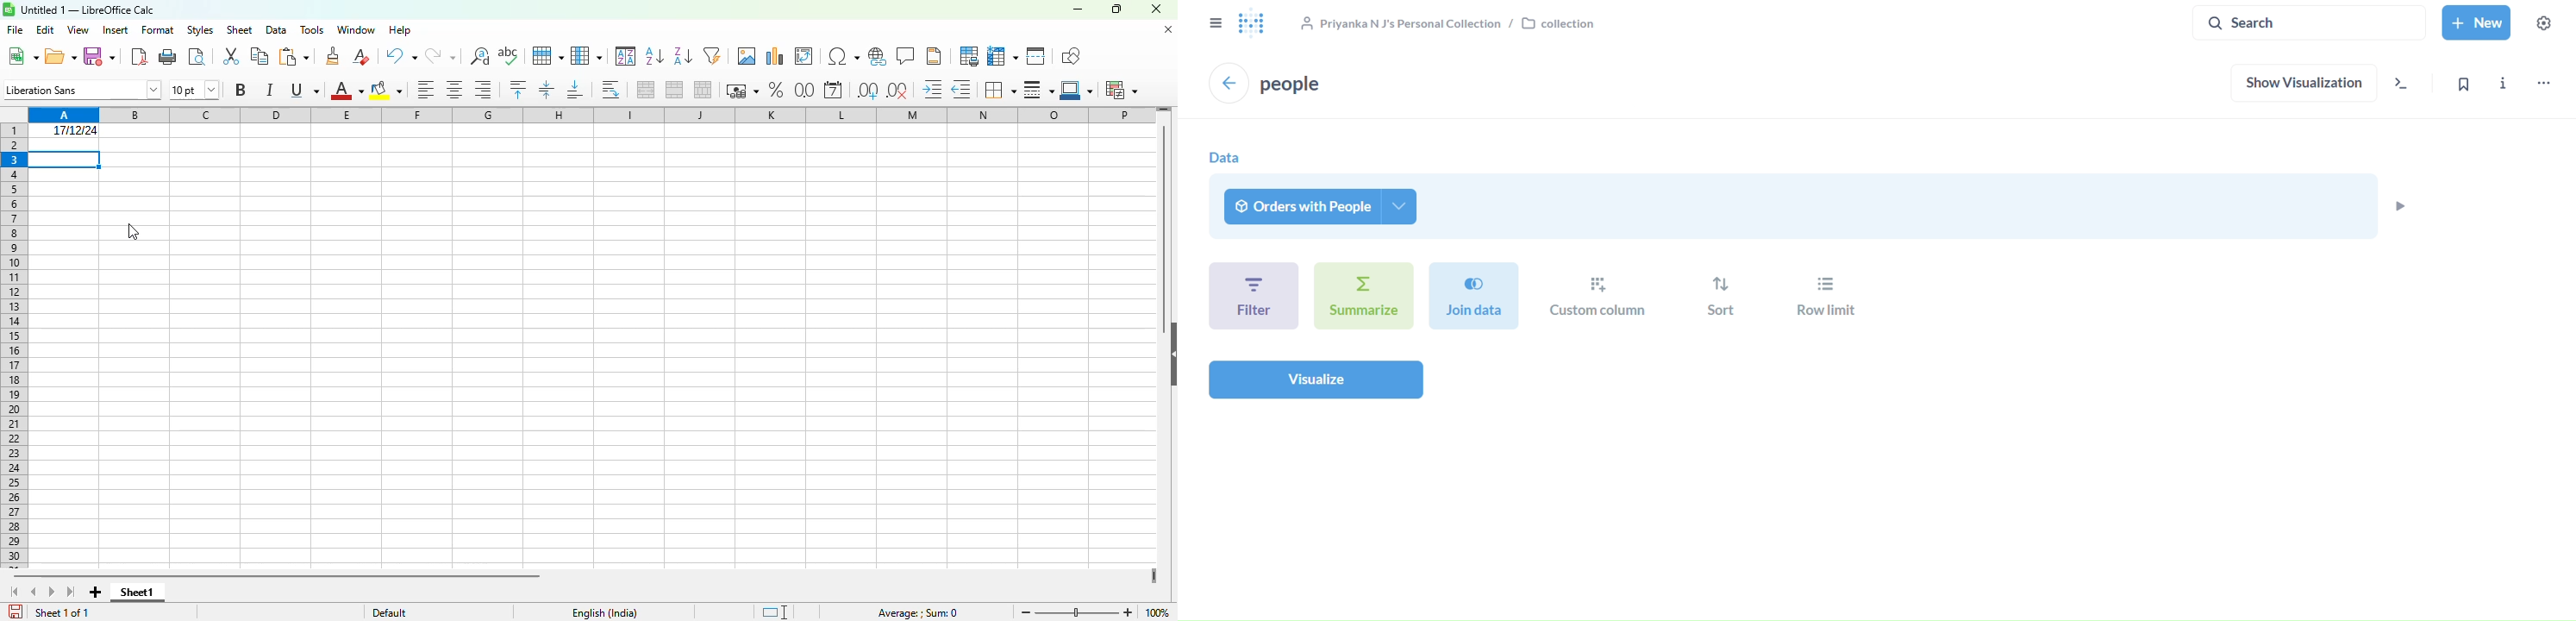 The height and width of the screenshot is (644, 2576). Describe the element at coordinates (88, 9) in the screenshot. I see `title` at that location.